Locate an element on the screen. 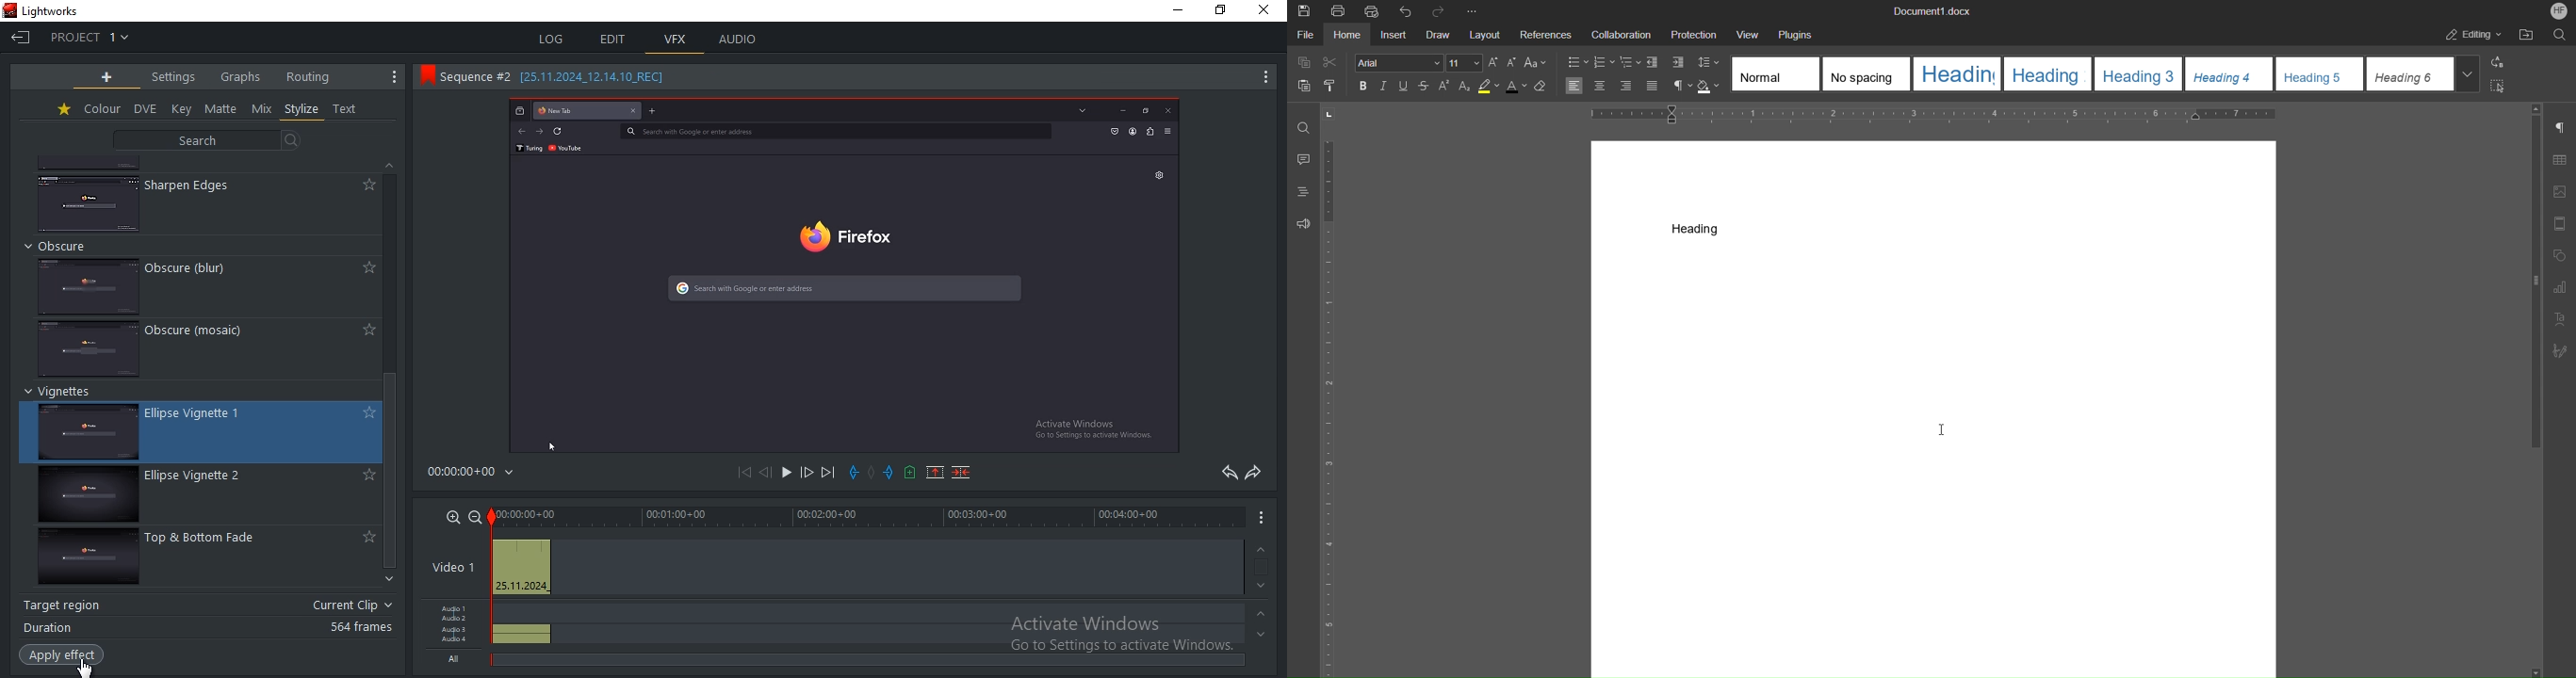 The image size is (2576, 700). minimize is located at coordinates (1182, 11).